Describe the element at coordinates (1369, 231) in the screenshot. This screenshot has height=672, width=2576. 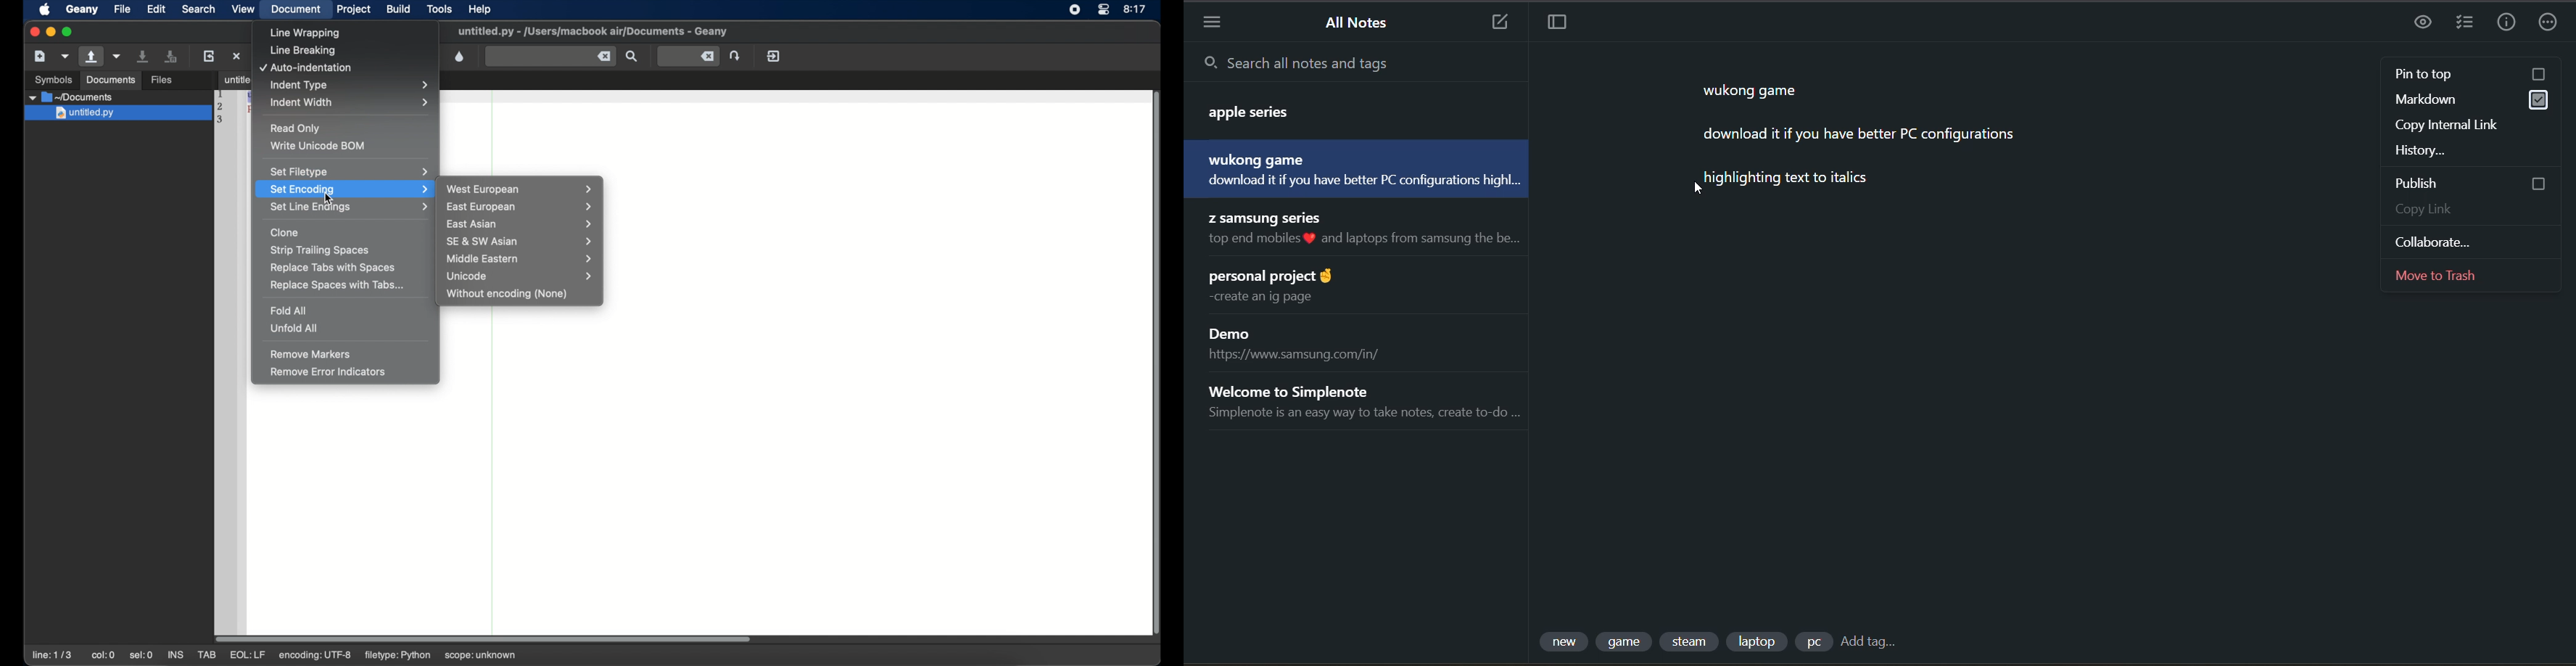
I see `note title and preview` at that location.